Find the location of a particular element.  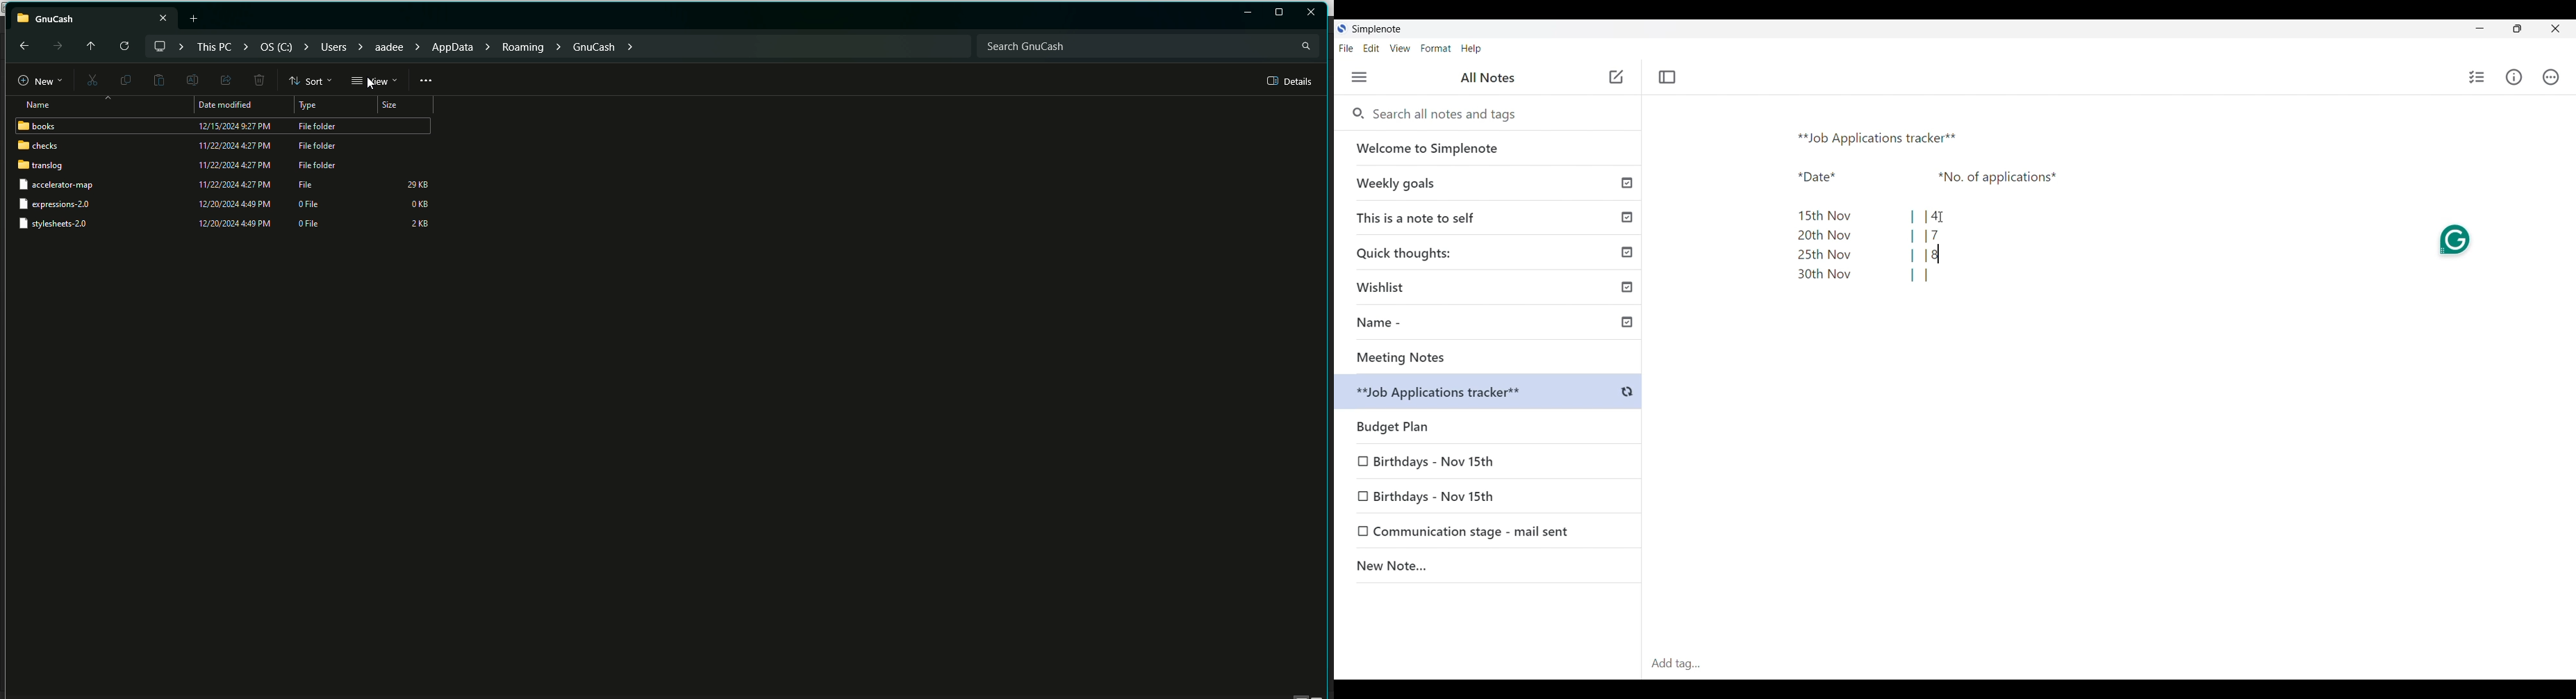

Format is located at coordinates (1436, 49).